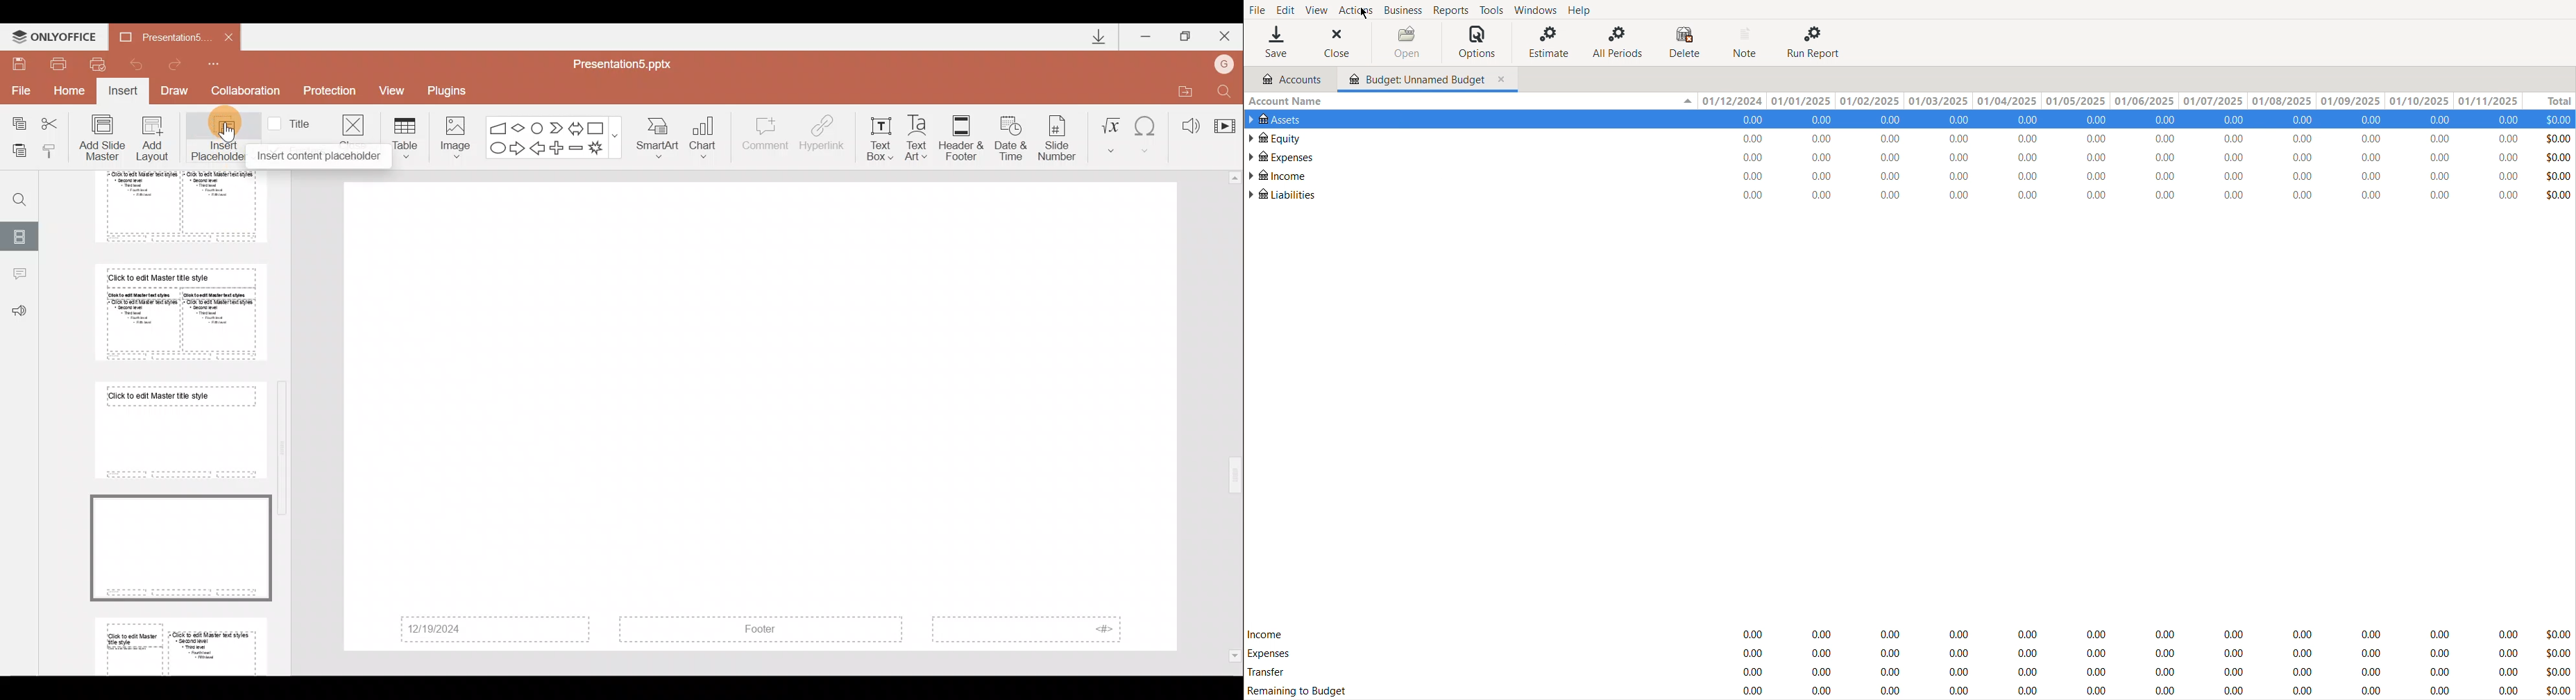 The width and height of the screenshot is (2576, 700). Describe the element at coordinates (19, 312) in the screenshot. I see `Feedback & support` at that location.